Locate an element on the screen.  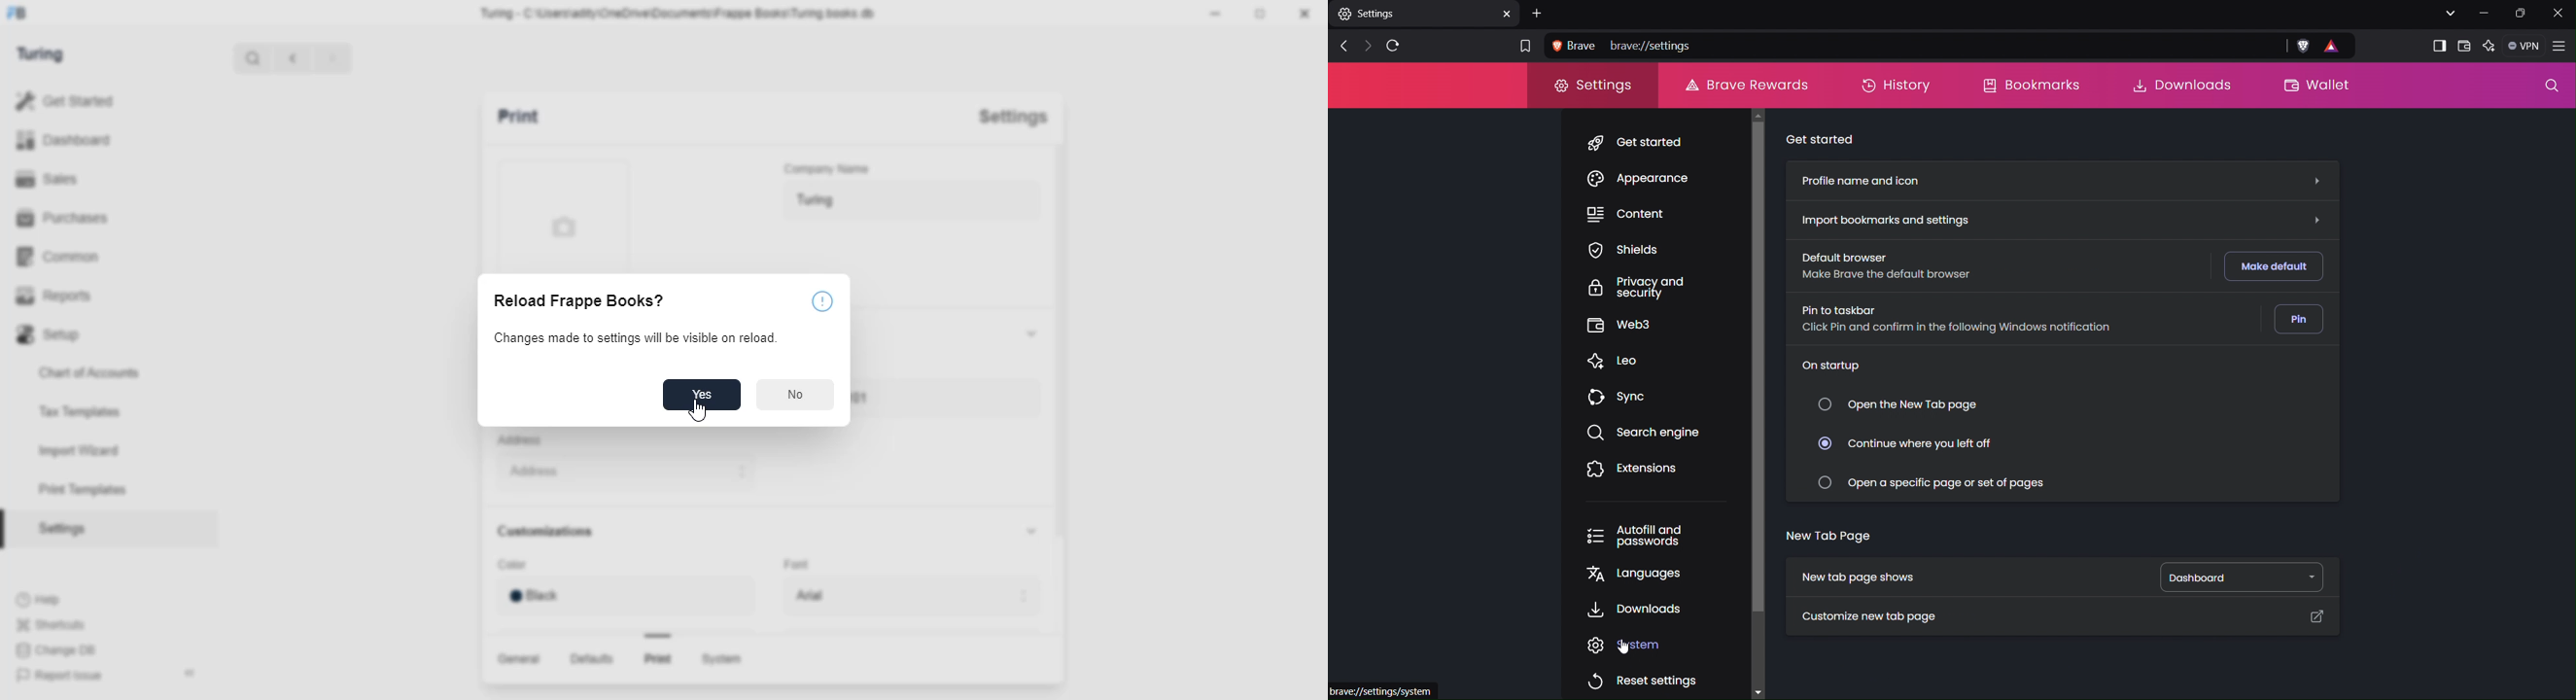
System is located at coordinates (725, 660).